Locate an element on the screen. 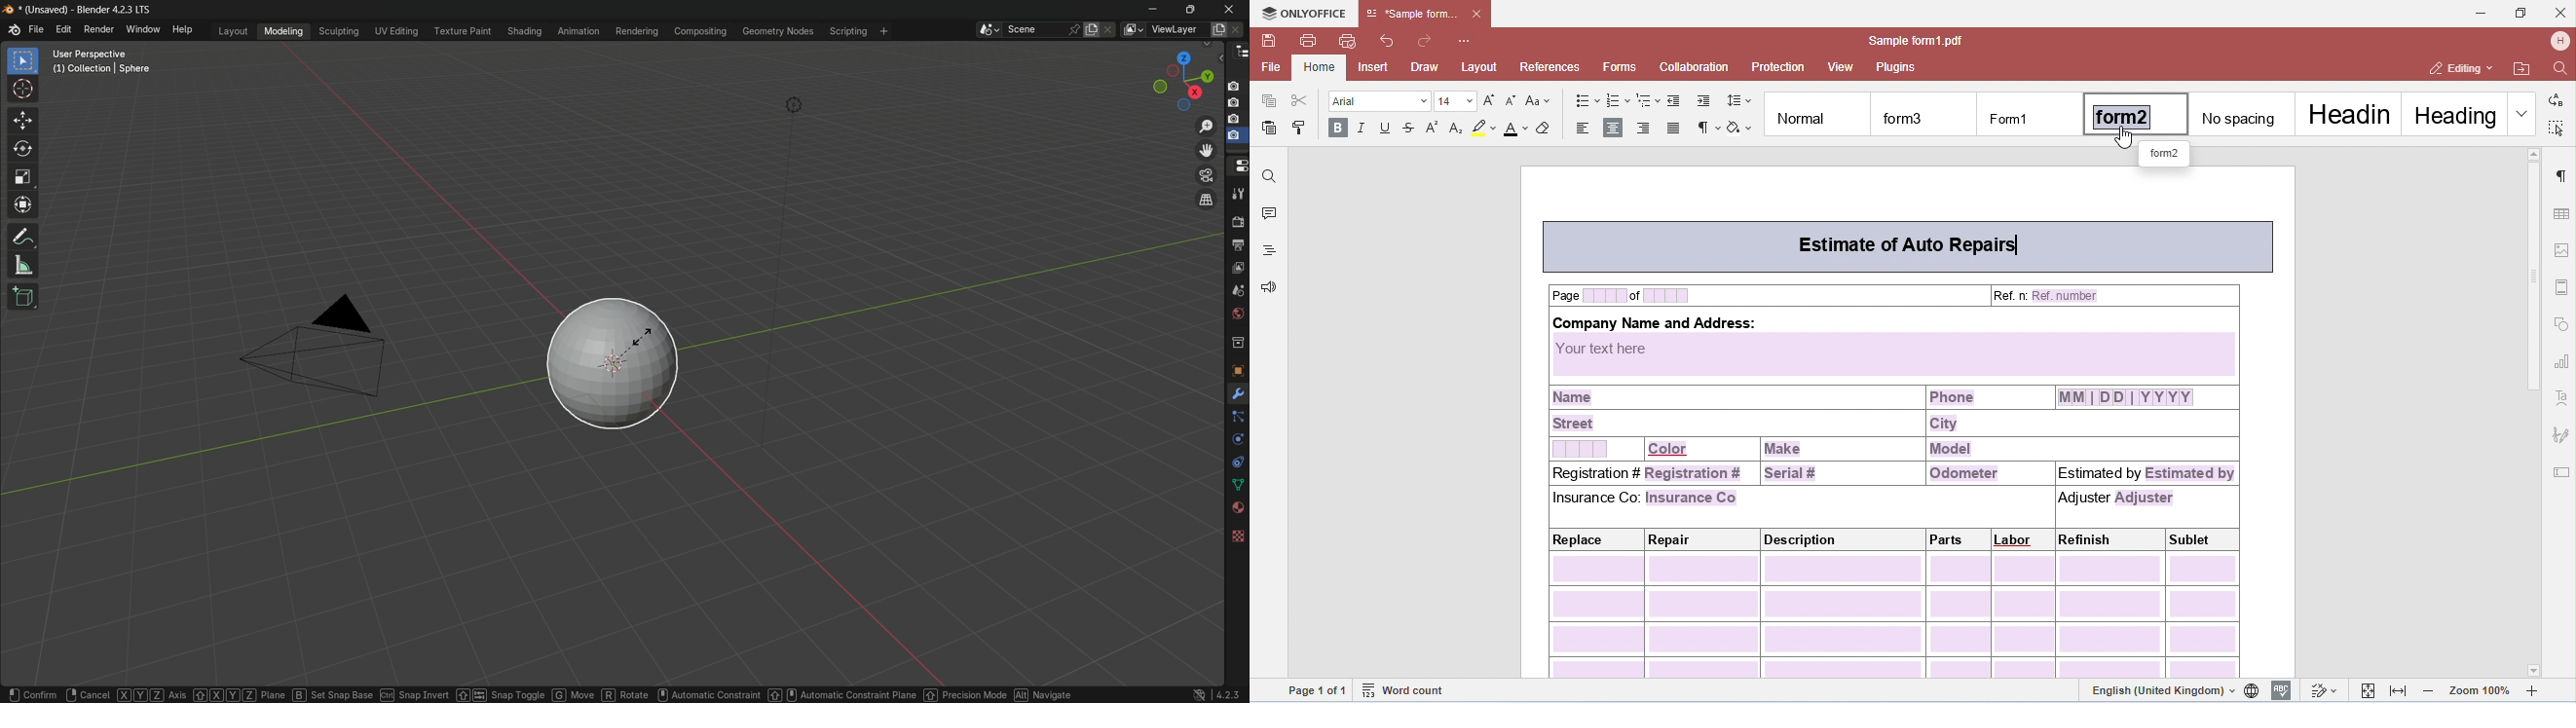 The width and height of the screenshot is (2576, 728). move is located at coordinates (21, 120).